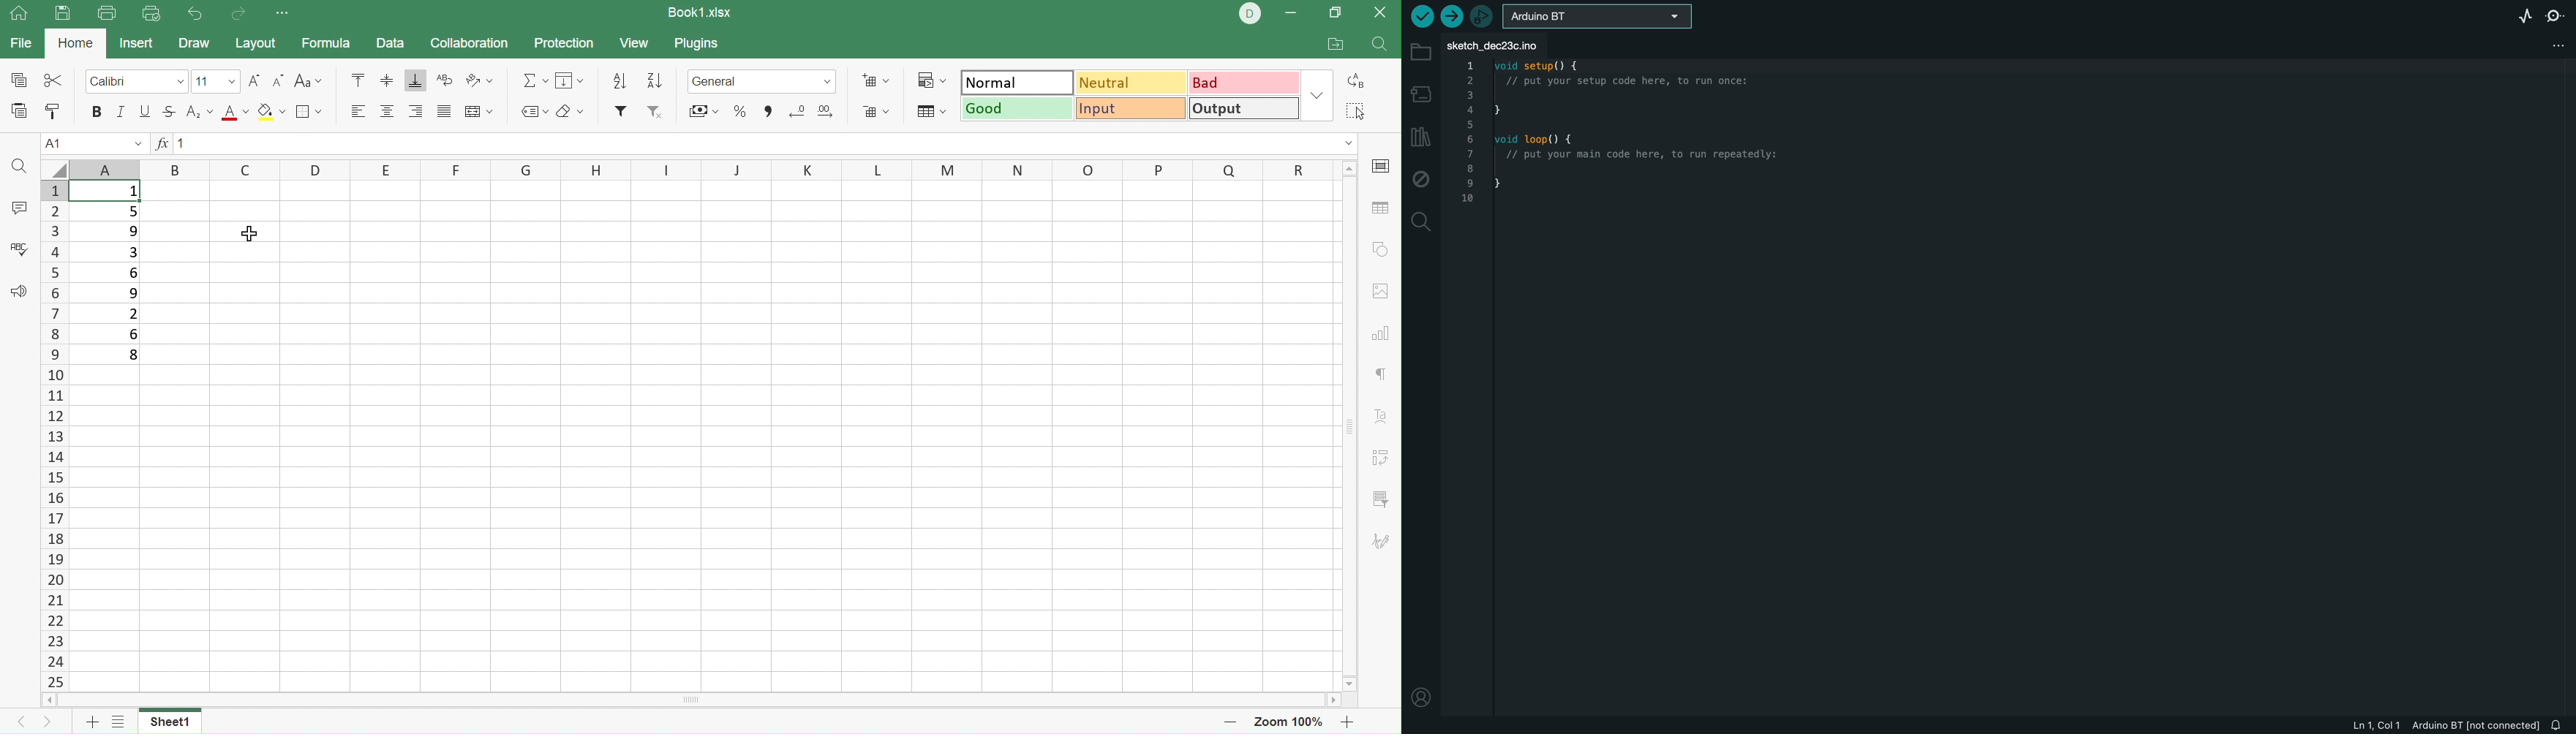  What do you see at coordinates (1380, 290) in the screenshot?
I see `Image settings` at bounding box center [1380, 290].